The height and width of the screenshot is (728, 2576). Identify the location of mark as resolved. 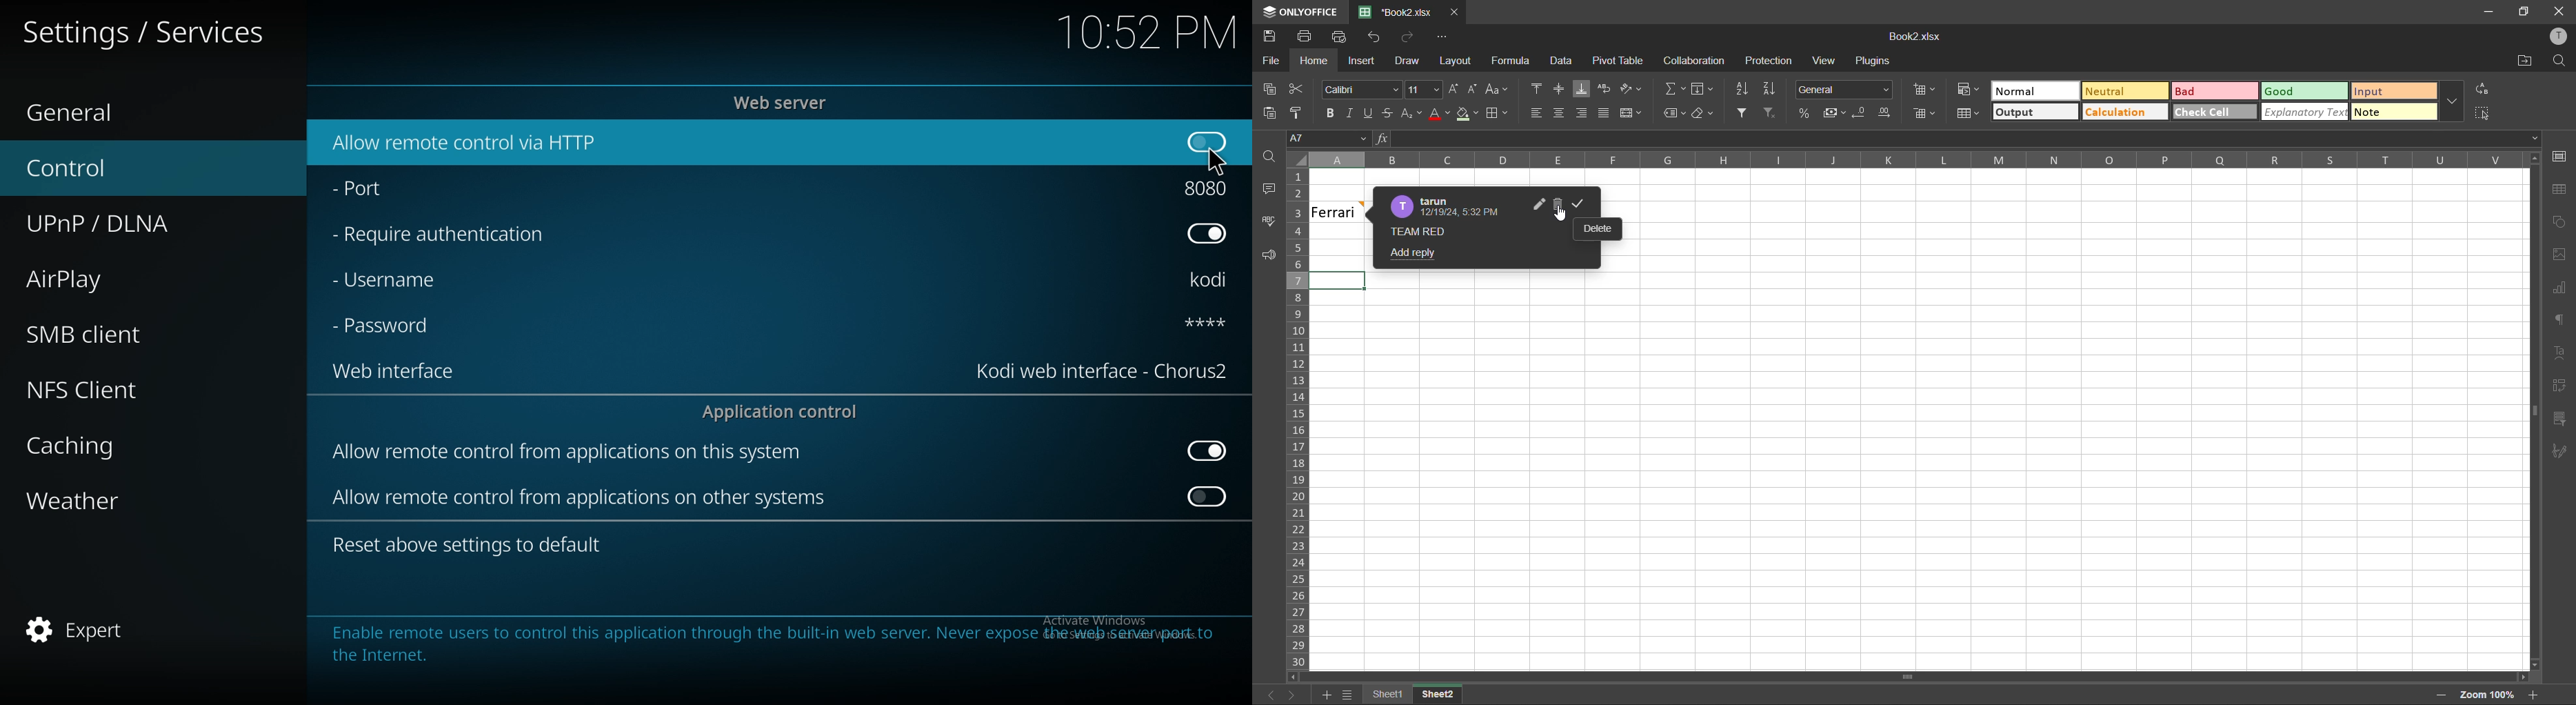
(1583, 204).